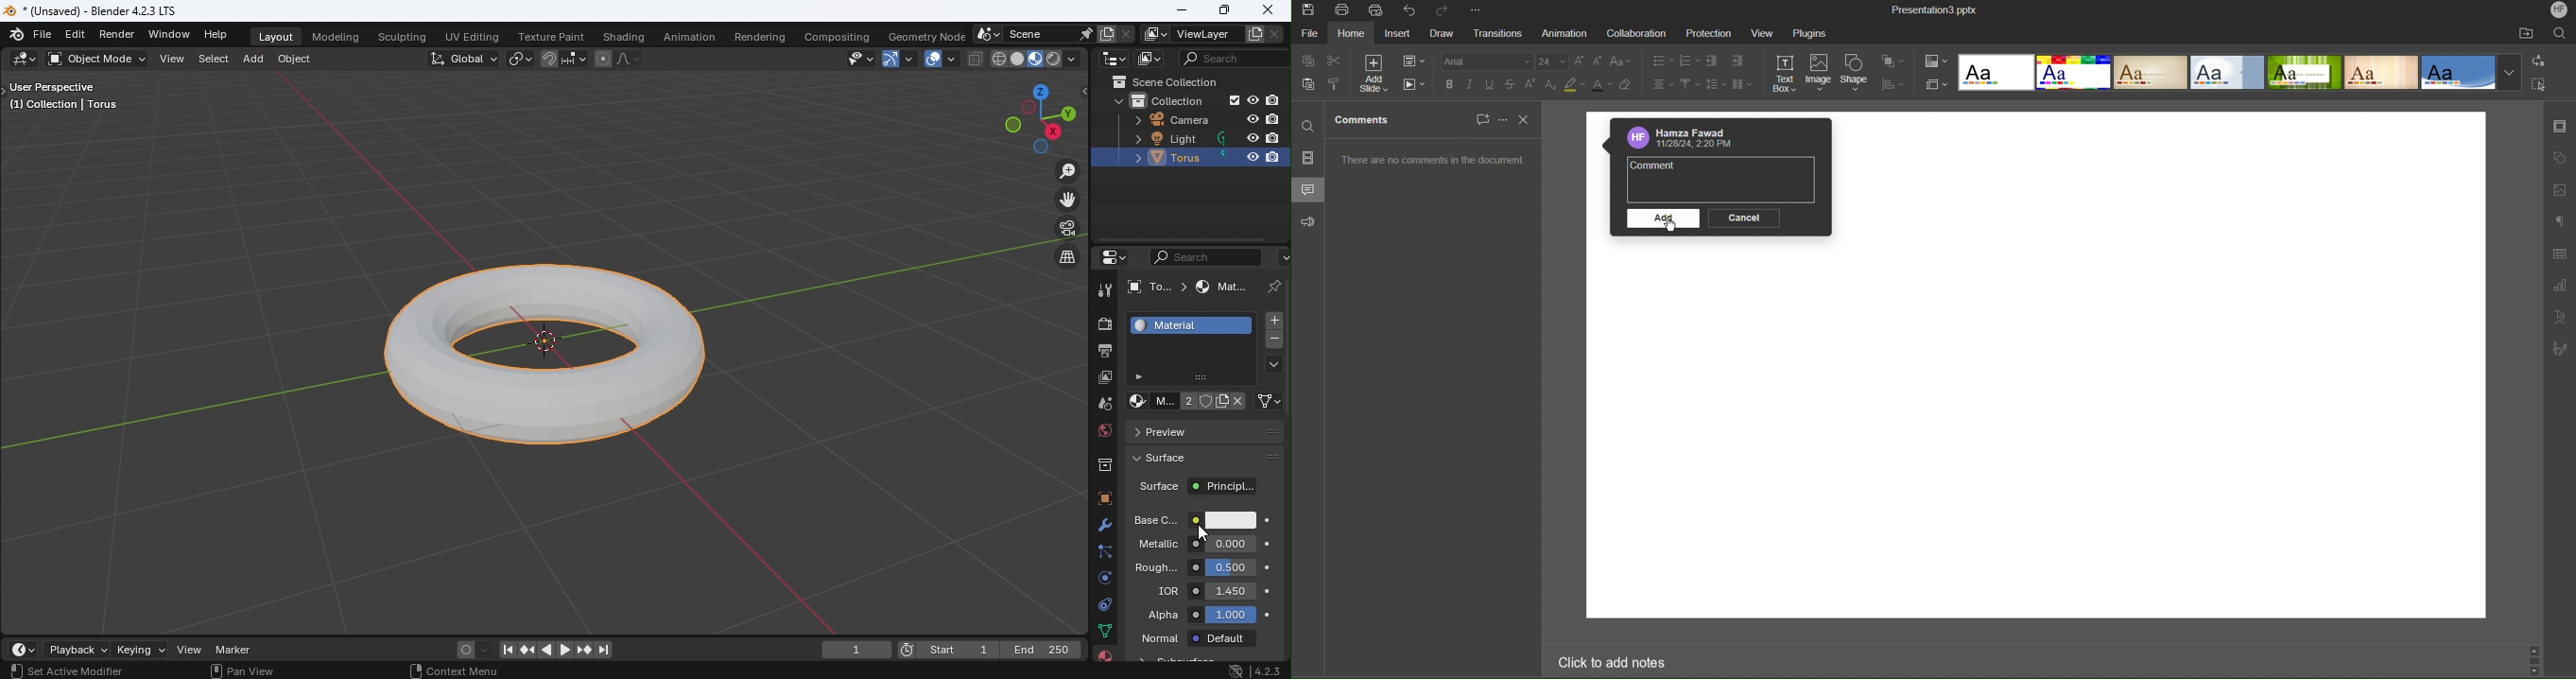  What do you see at coordinates (1689, 86) in the screenshot?
I see `Vertical Alignment` at bounding box center [1689, 86].